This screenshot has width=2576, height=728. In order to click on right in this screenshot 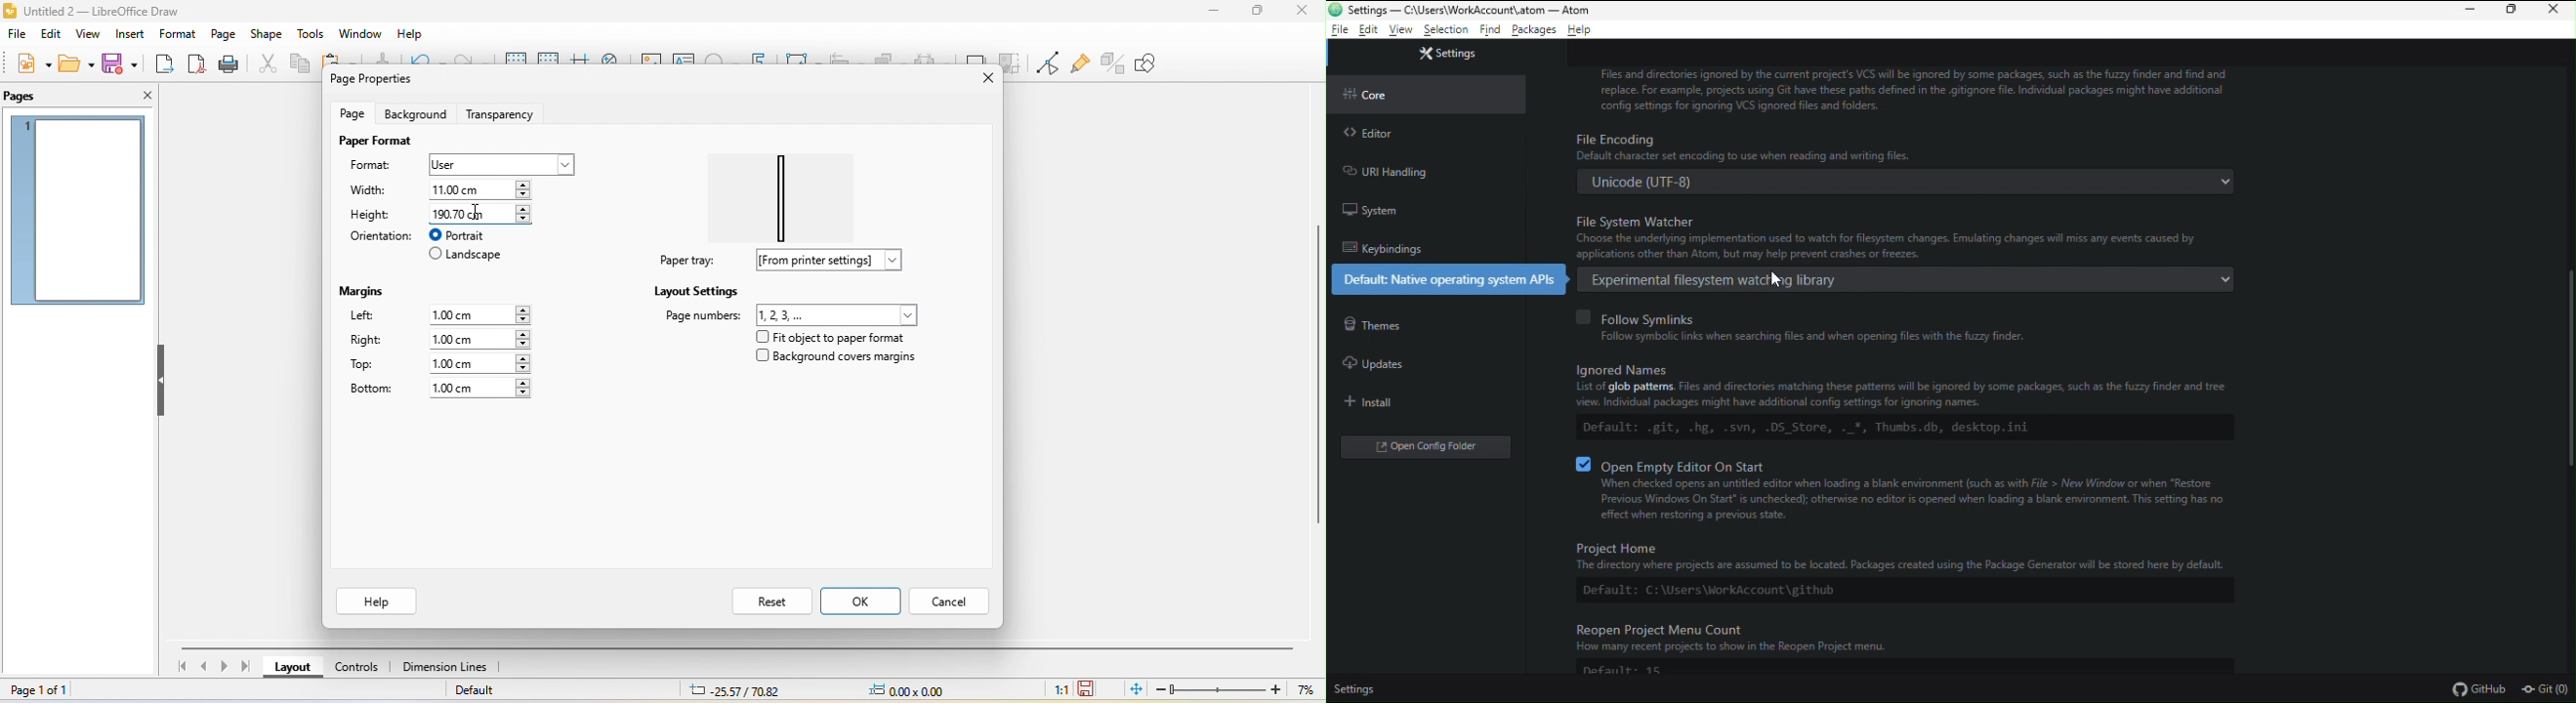, I will do `click(367, 342)`.